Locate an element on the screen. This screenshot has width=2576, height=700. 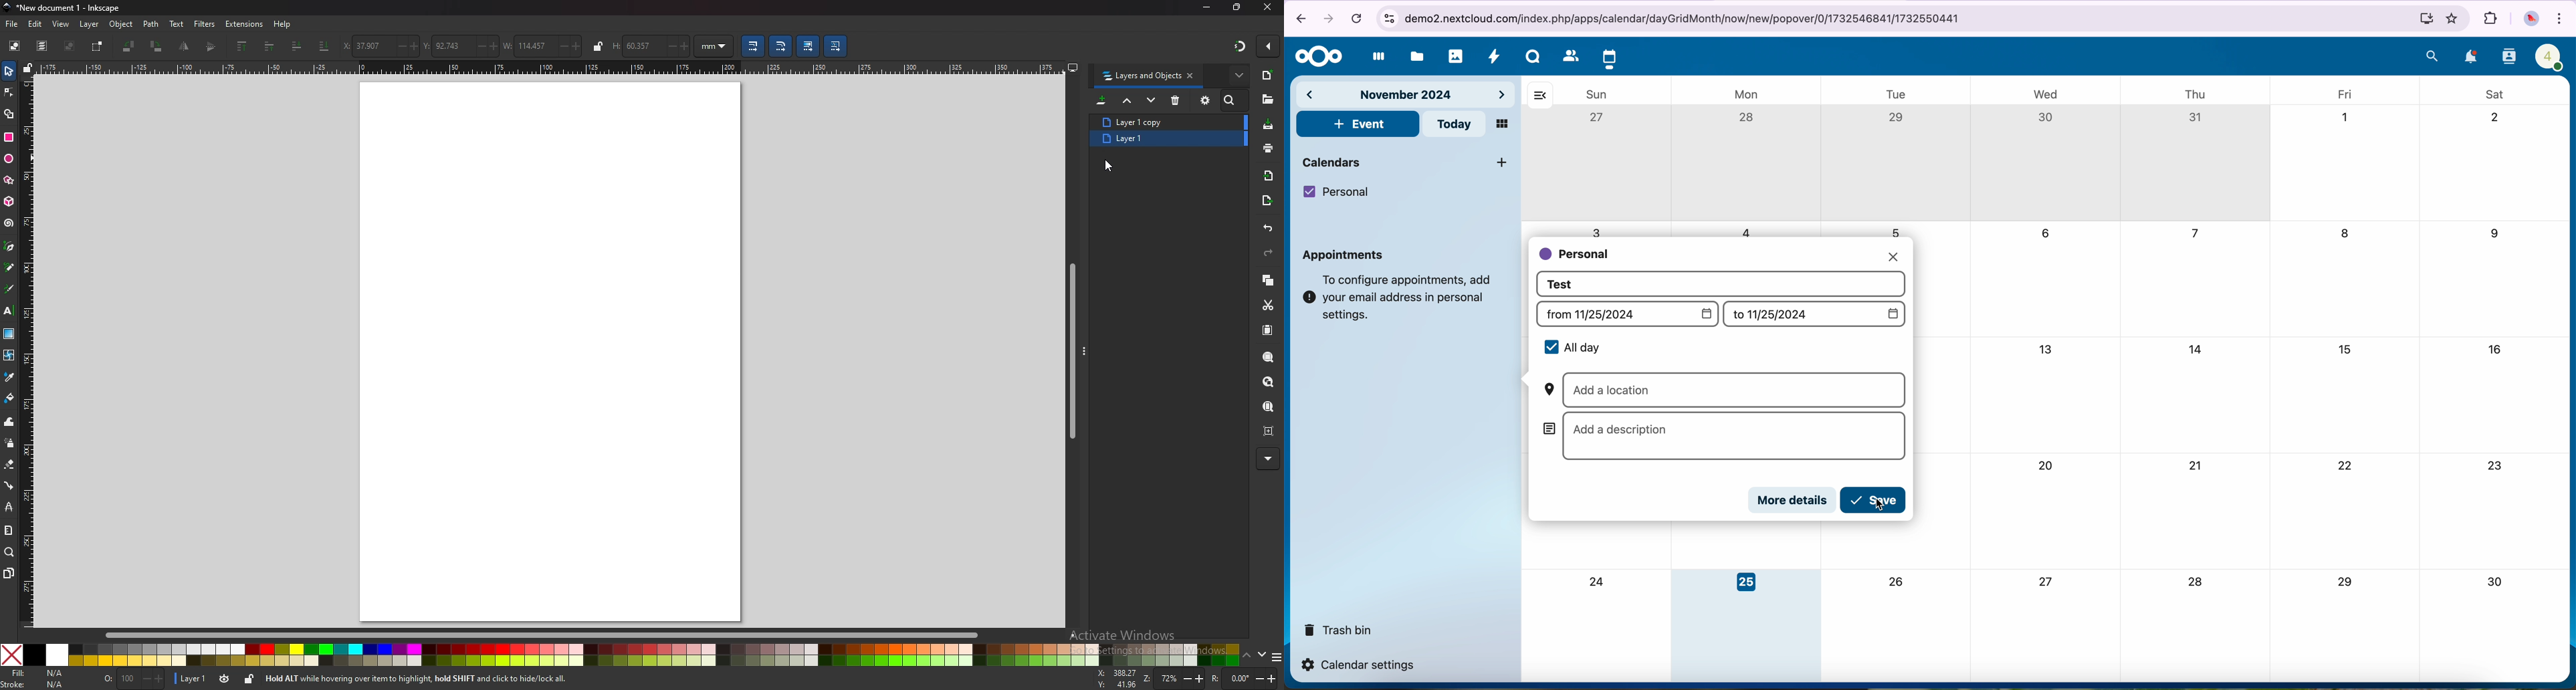
decrease is located at coordinates (561, 46).